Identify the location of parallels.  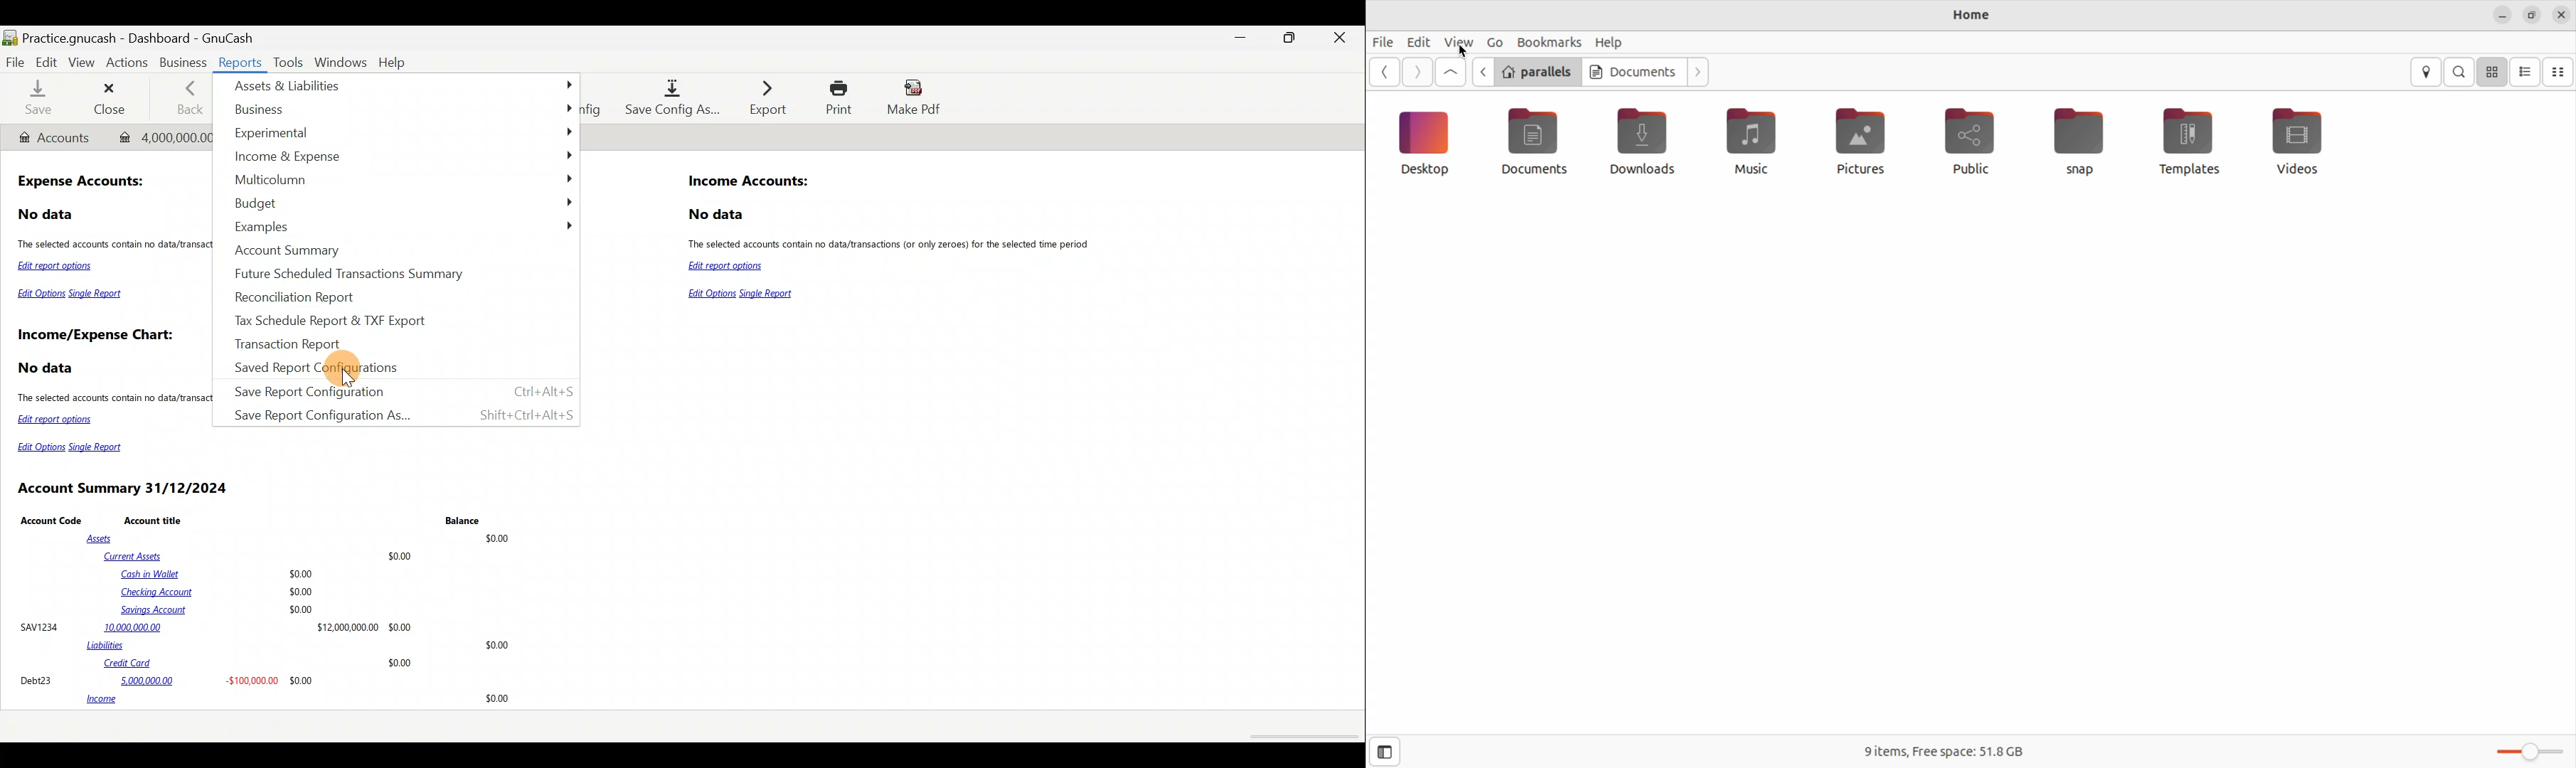
(1541, 72).